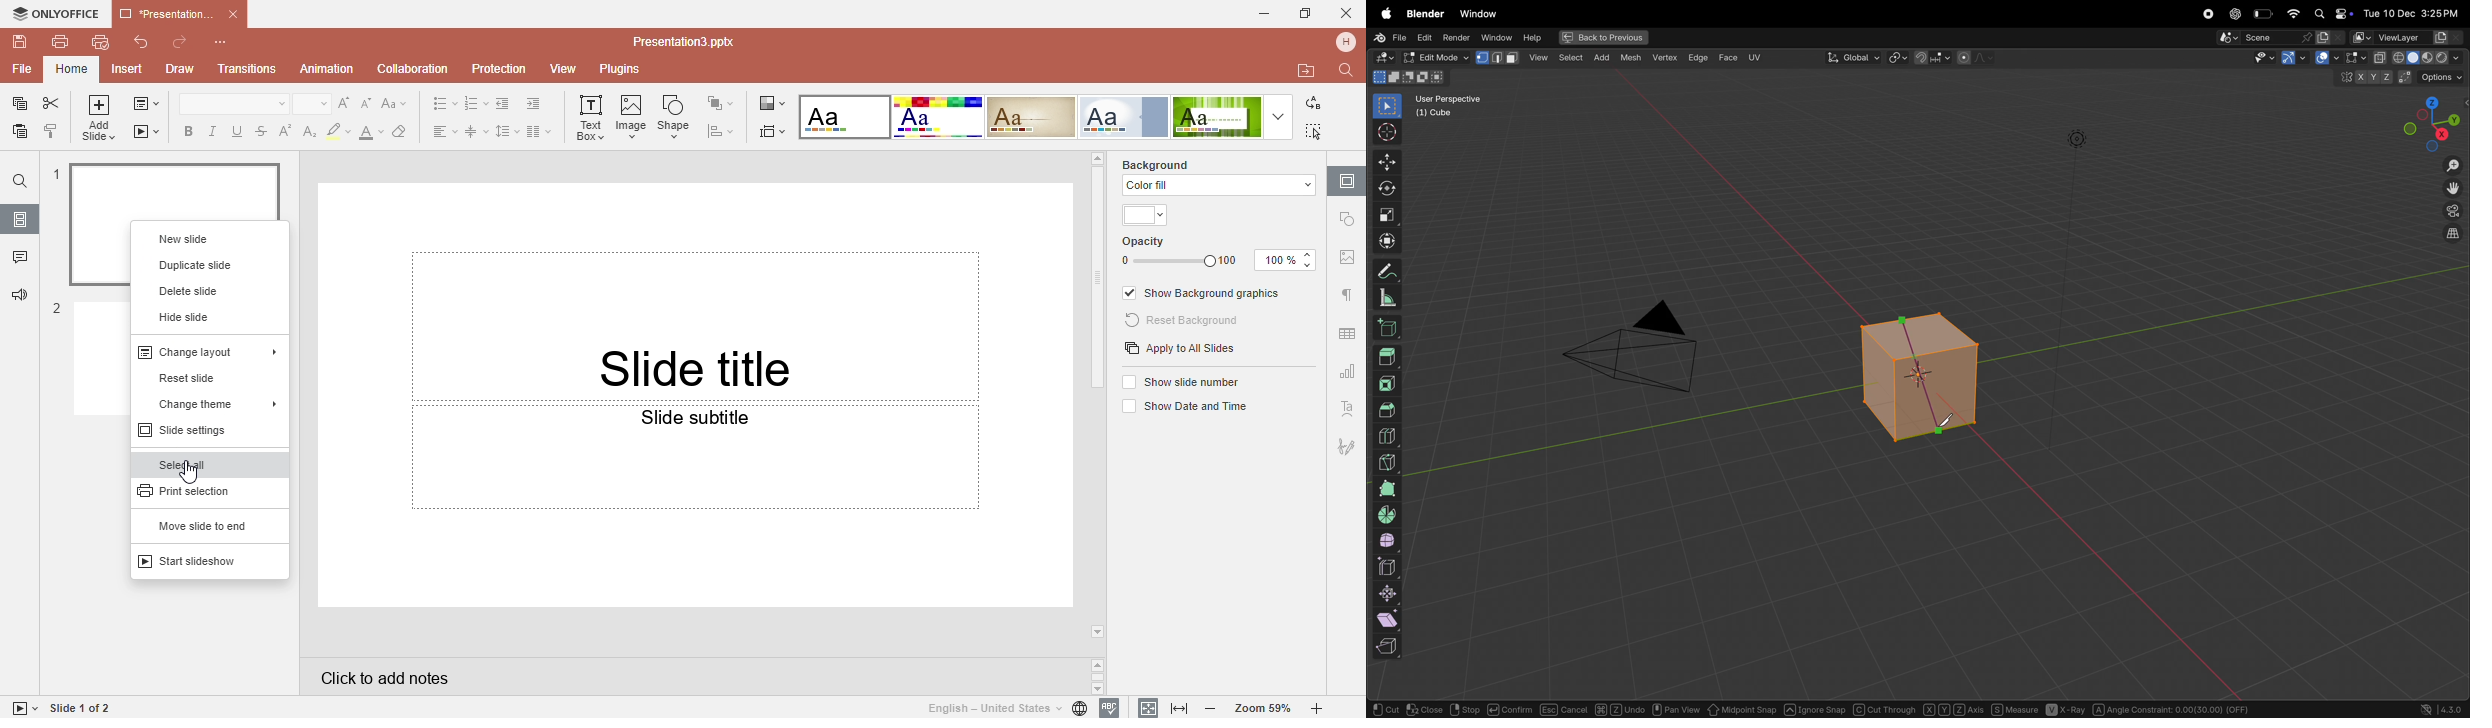  Describe the element at coordinates (1349, 70) in the screenshot. I see `Find` at that location.